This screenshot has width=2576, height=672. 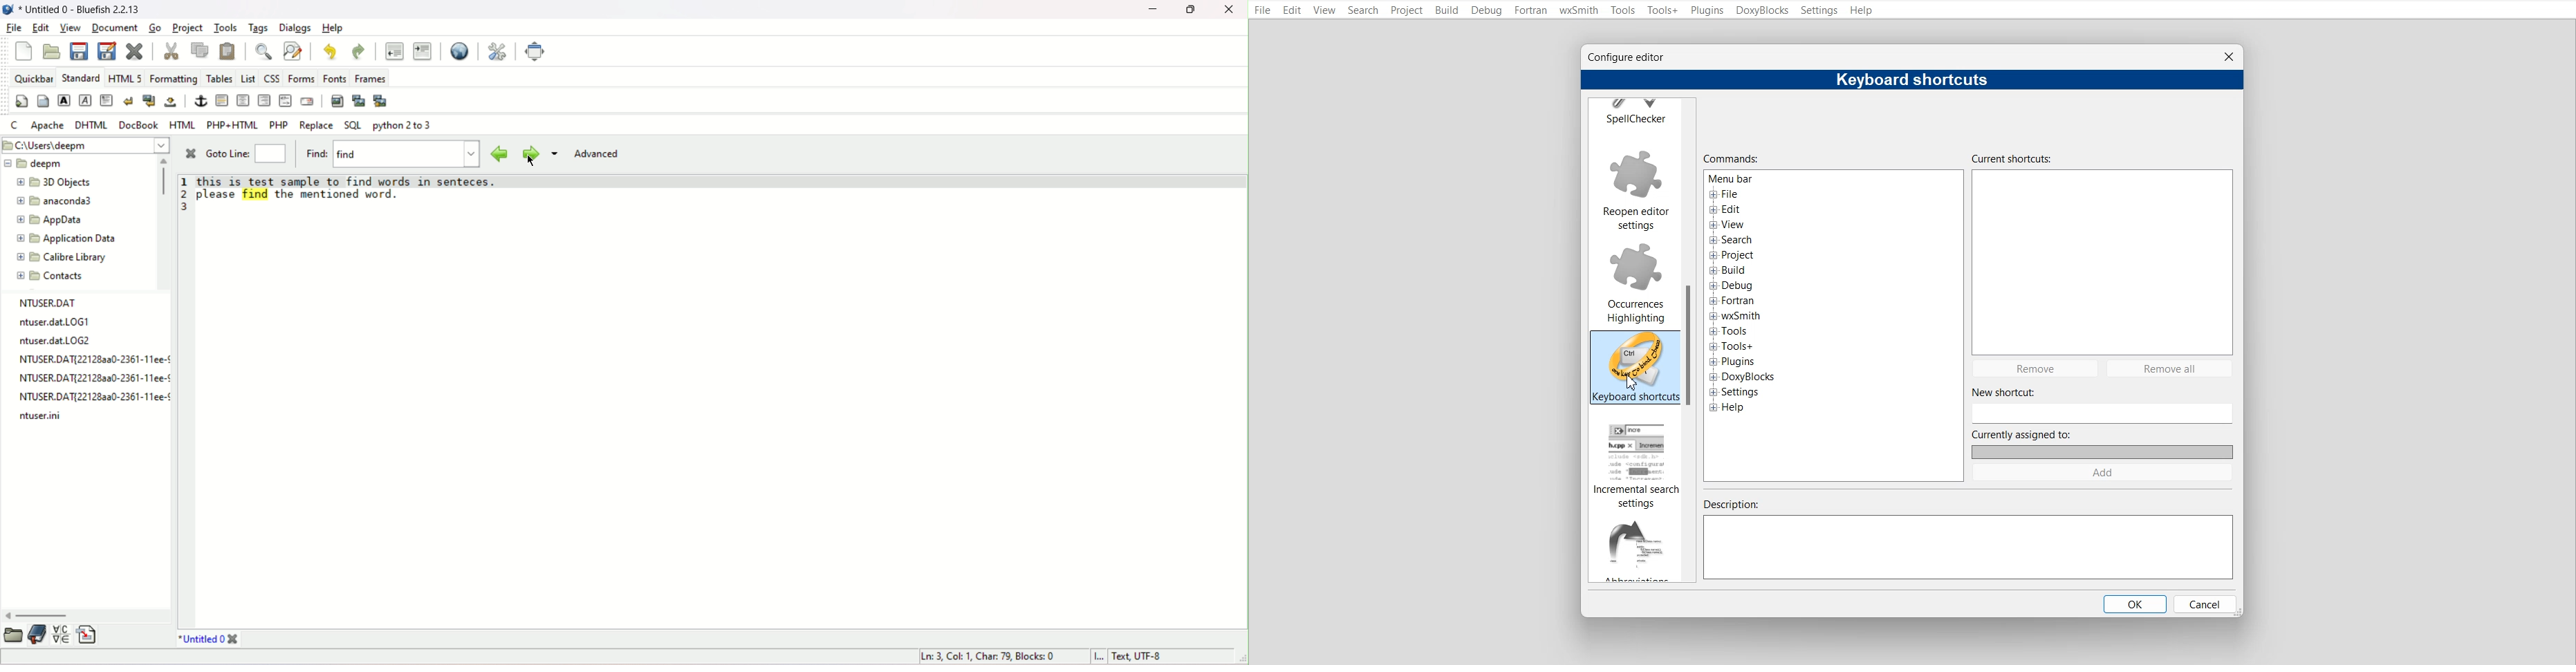 I want to click on file, so click(x=12, y=27).